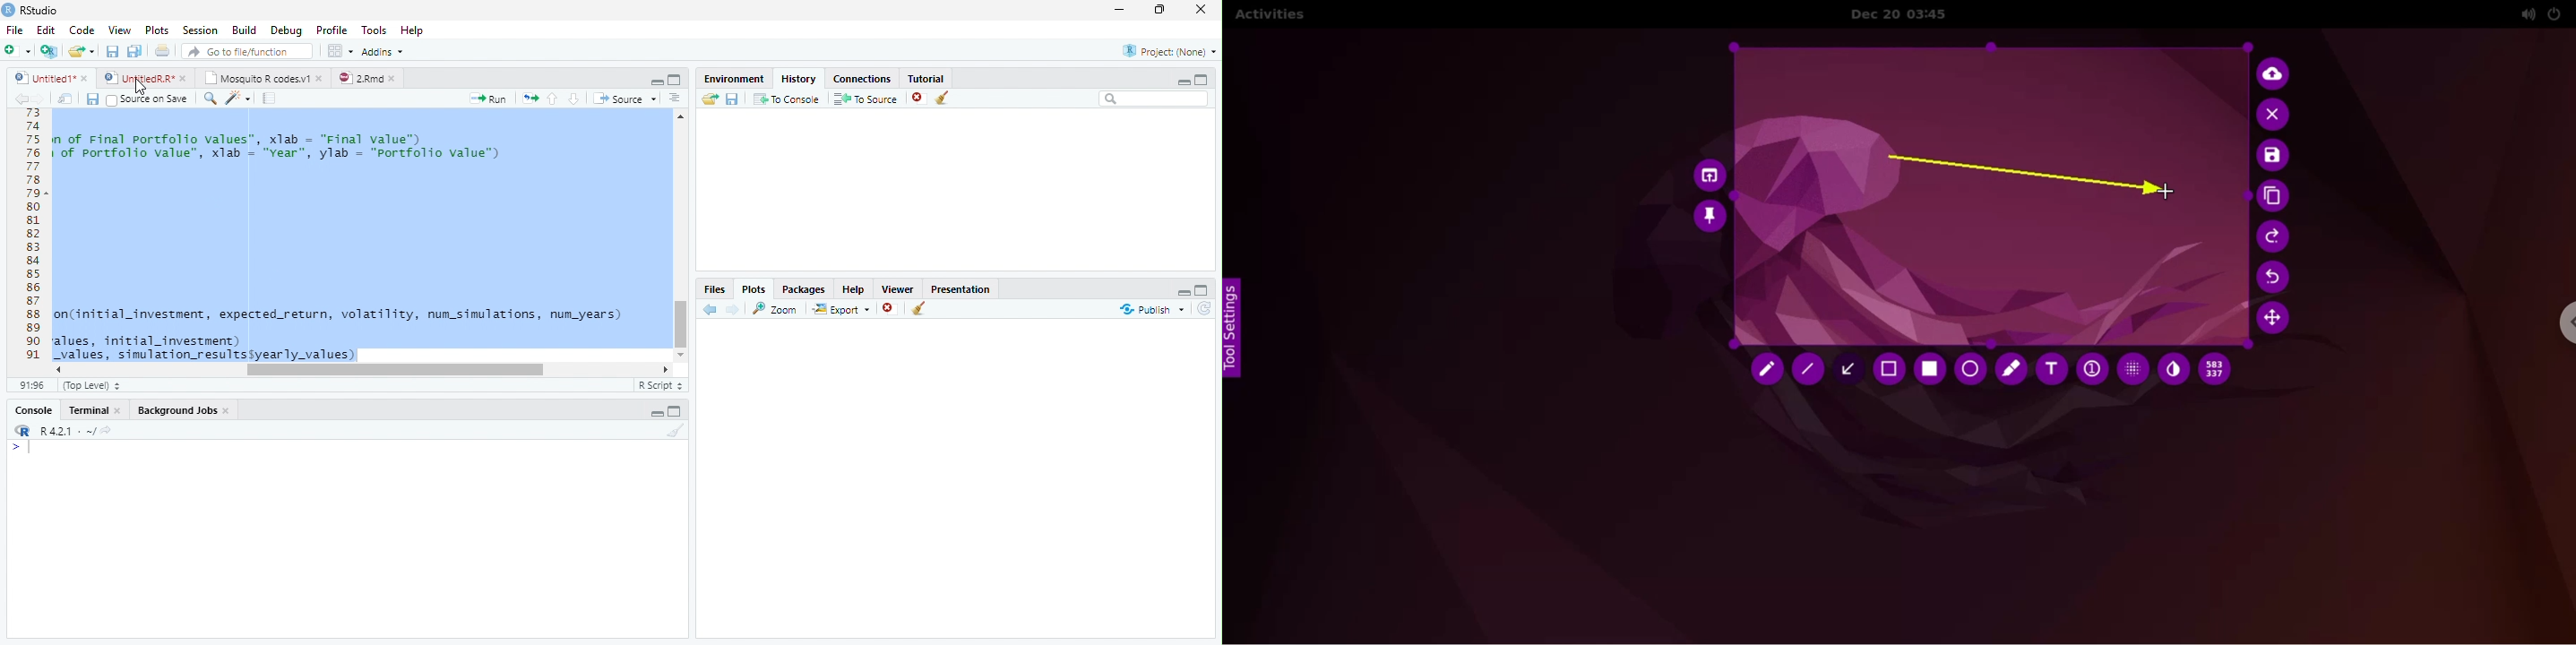 The height and width of the screenshot is (672, 2576). I want to click on Scroll down, so click(682, 352).